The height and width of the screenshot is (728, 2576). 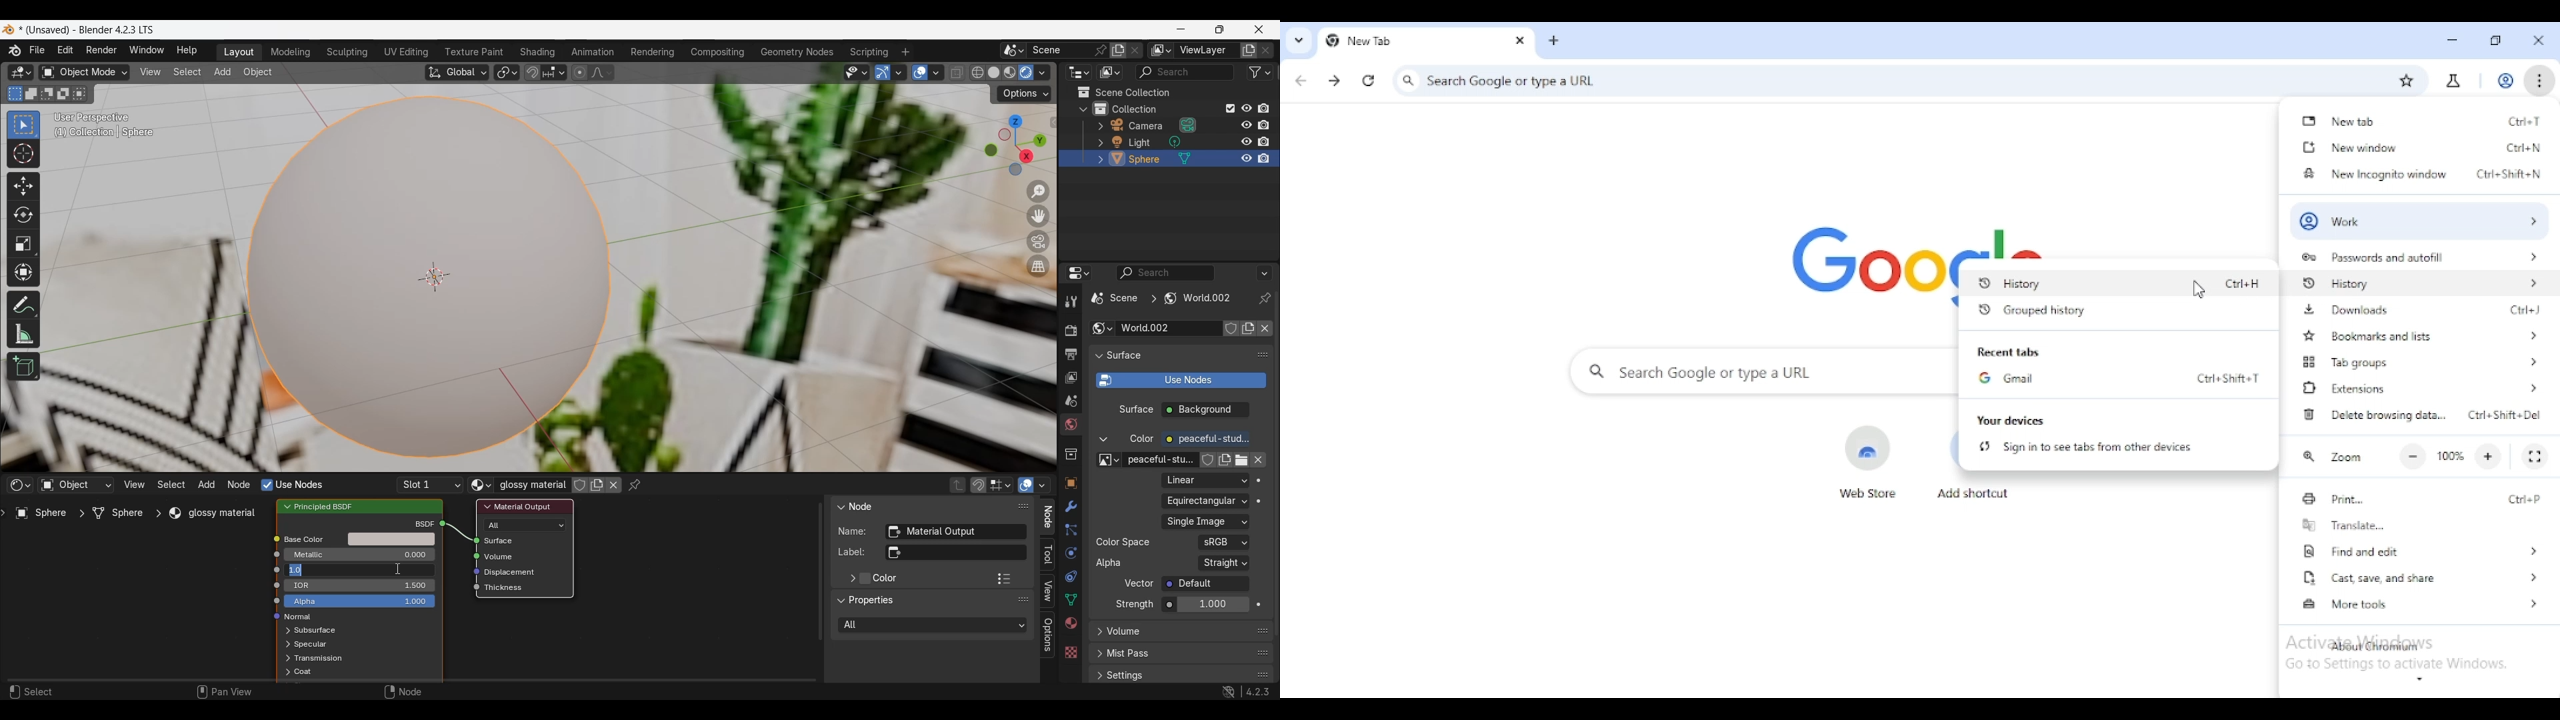 What do you see at coordinates (1128, 676) in the screenshot?
I see `settings` at bounding box center [1128, 676].